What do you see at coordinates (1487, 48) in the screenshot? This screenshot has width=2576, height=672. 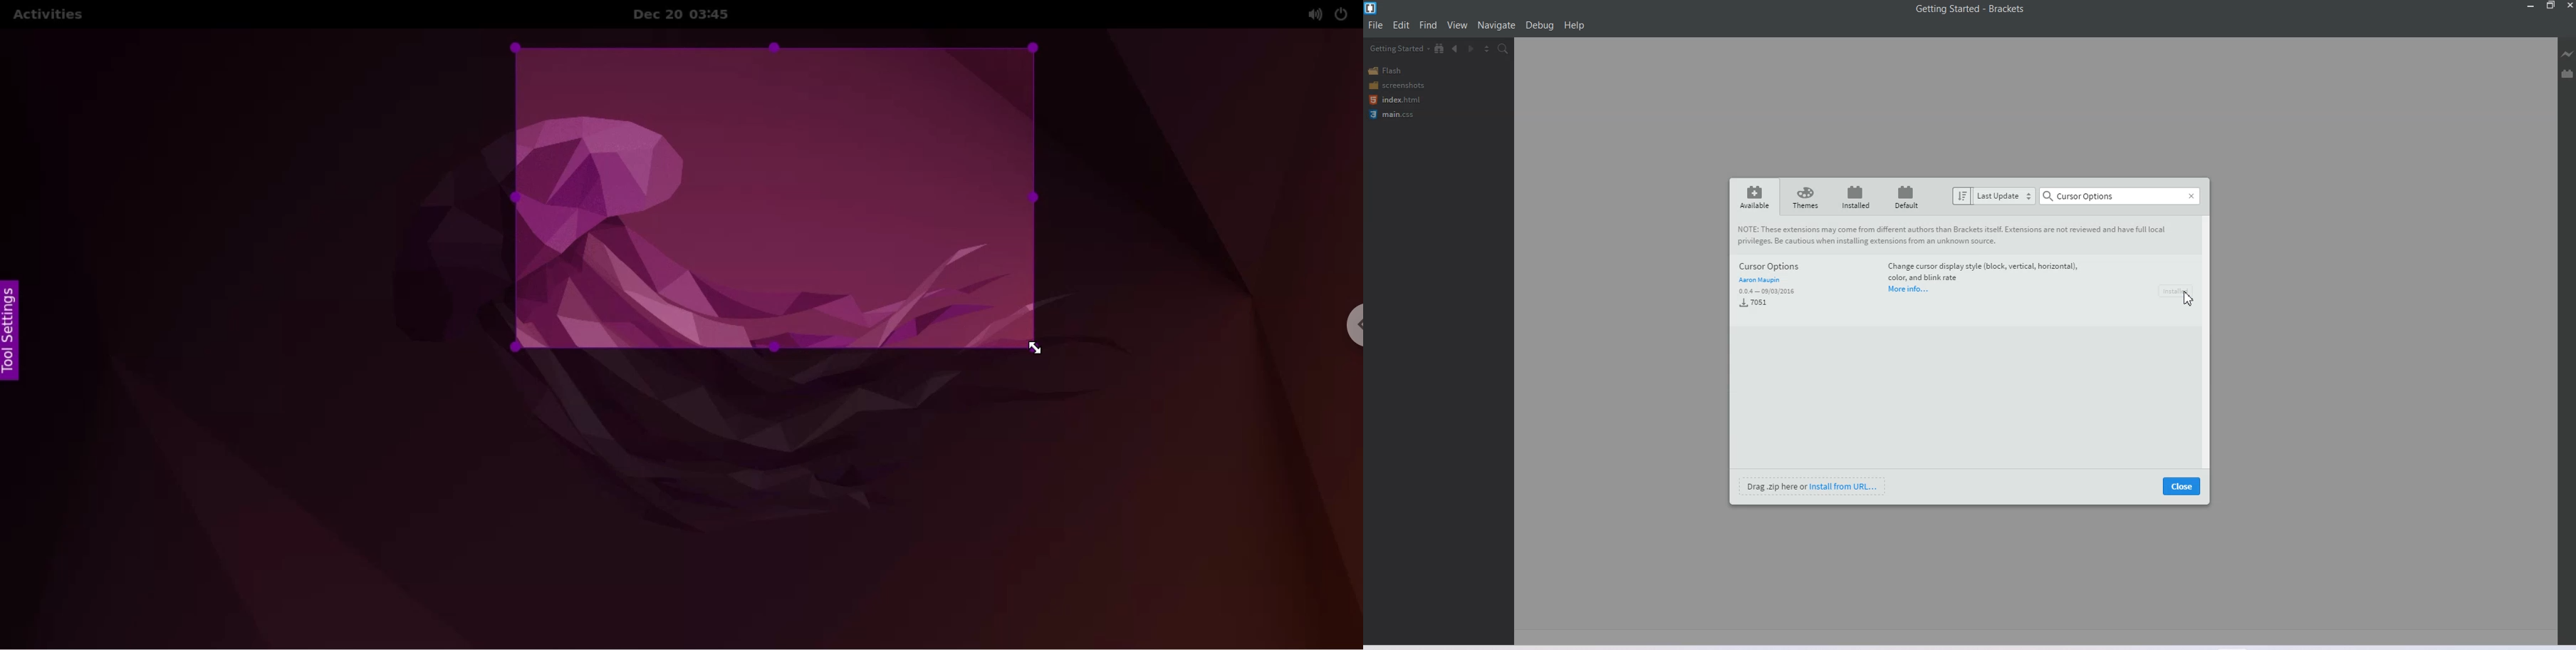 I see `Split the editor vertically and Horizontally` at bounding box center [1487, 48].